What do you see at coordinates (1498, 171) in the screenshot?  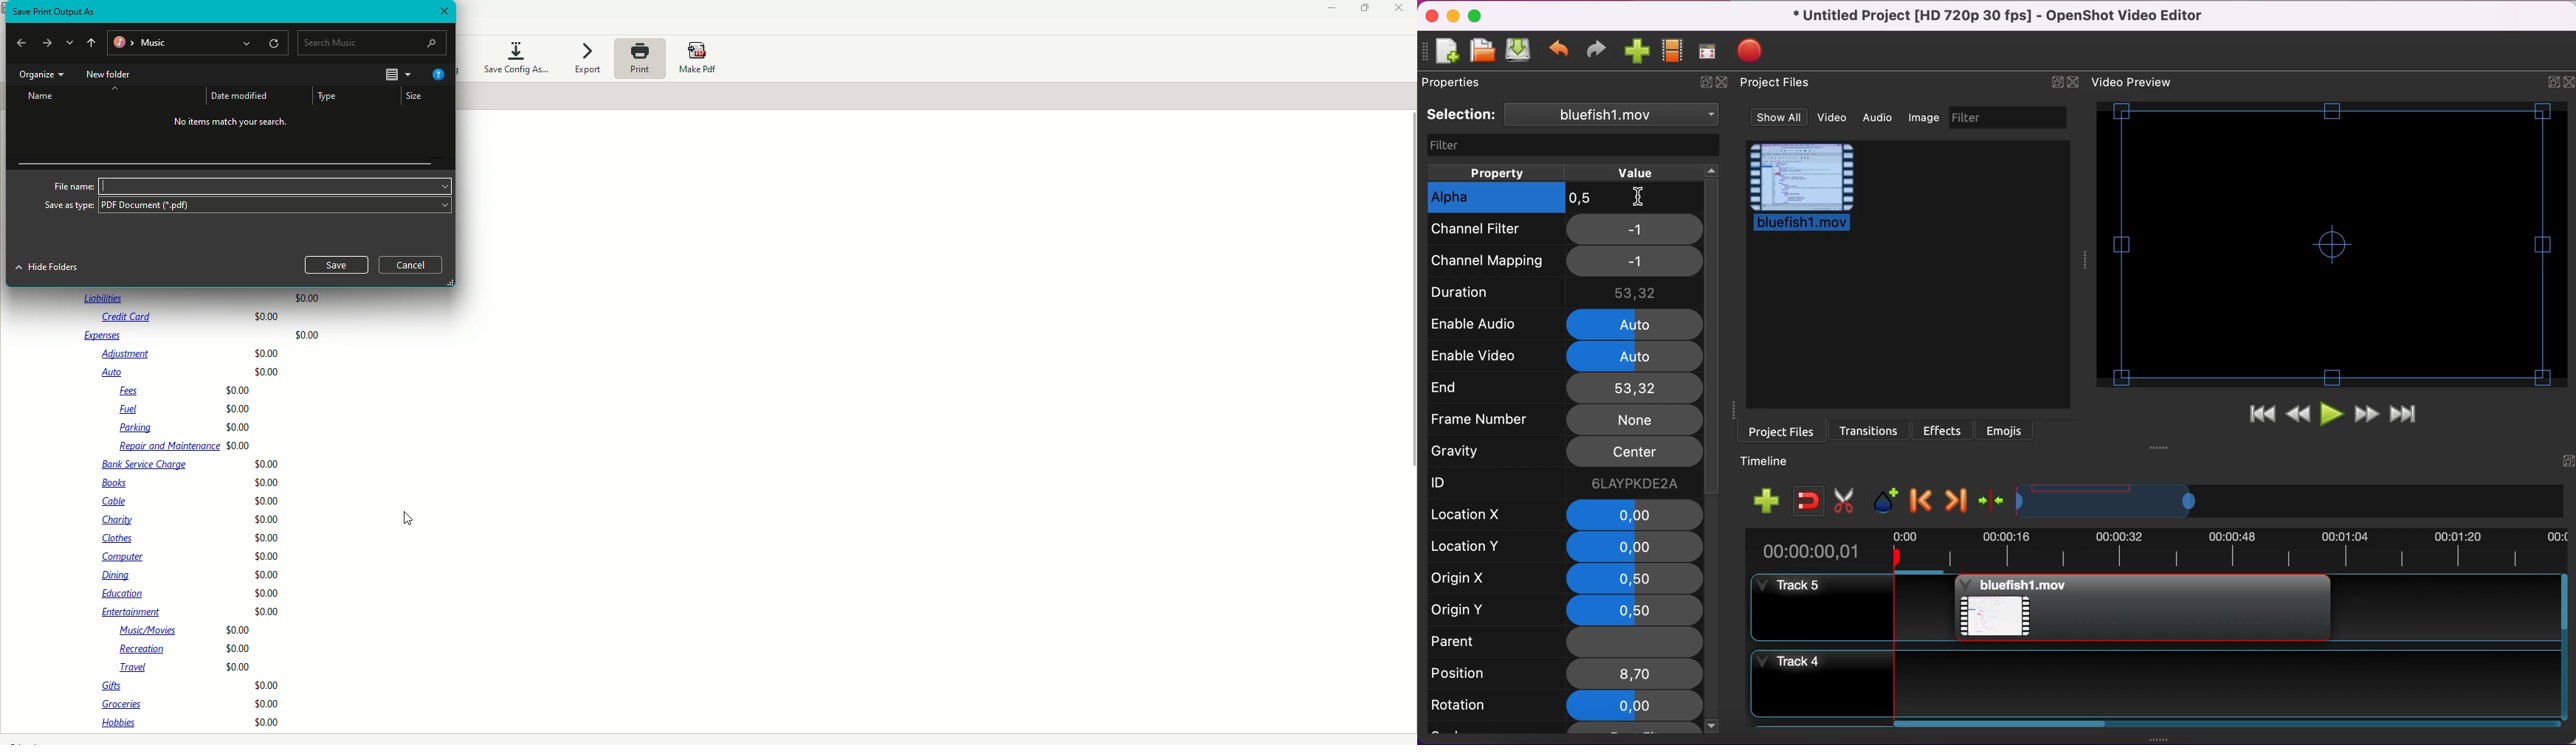 I see `property` at bounding box center [1498, 171].